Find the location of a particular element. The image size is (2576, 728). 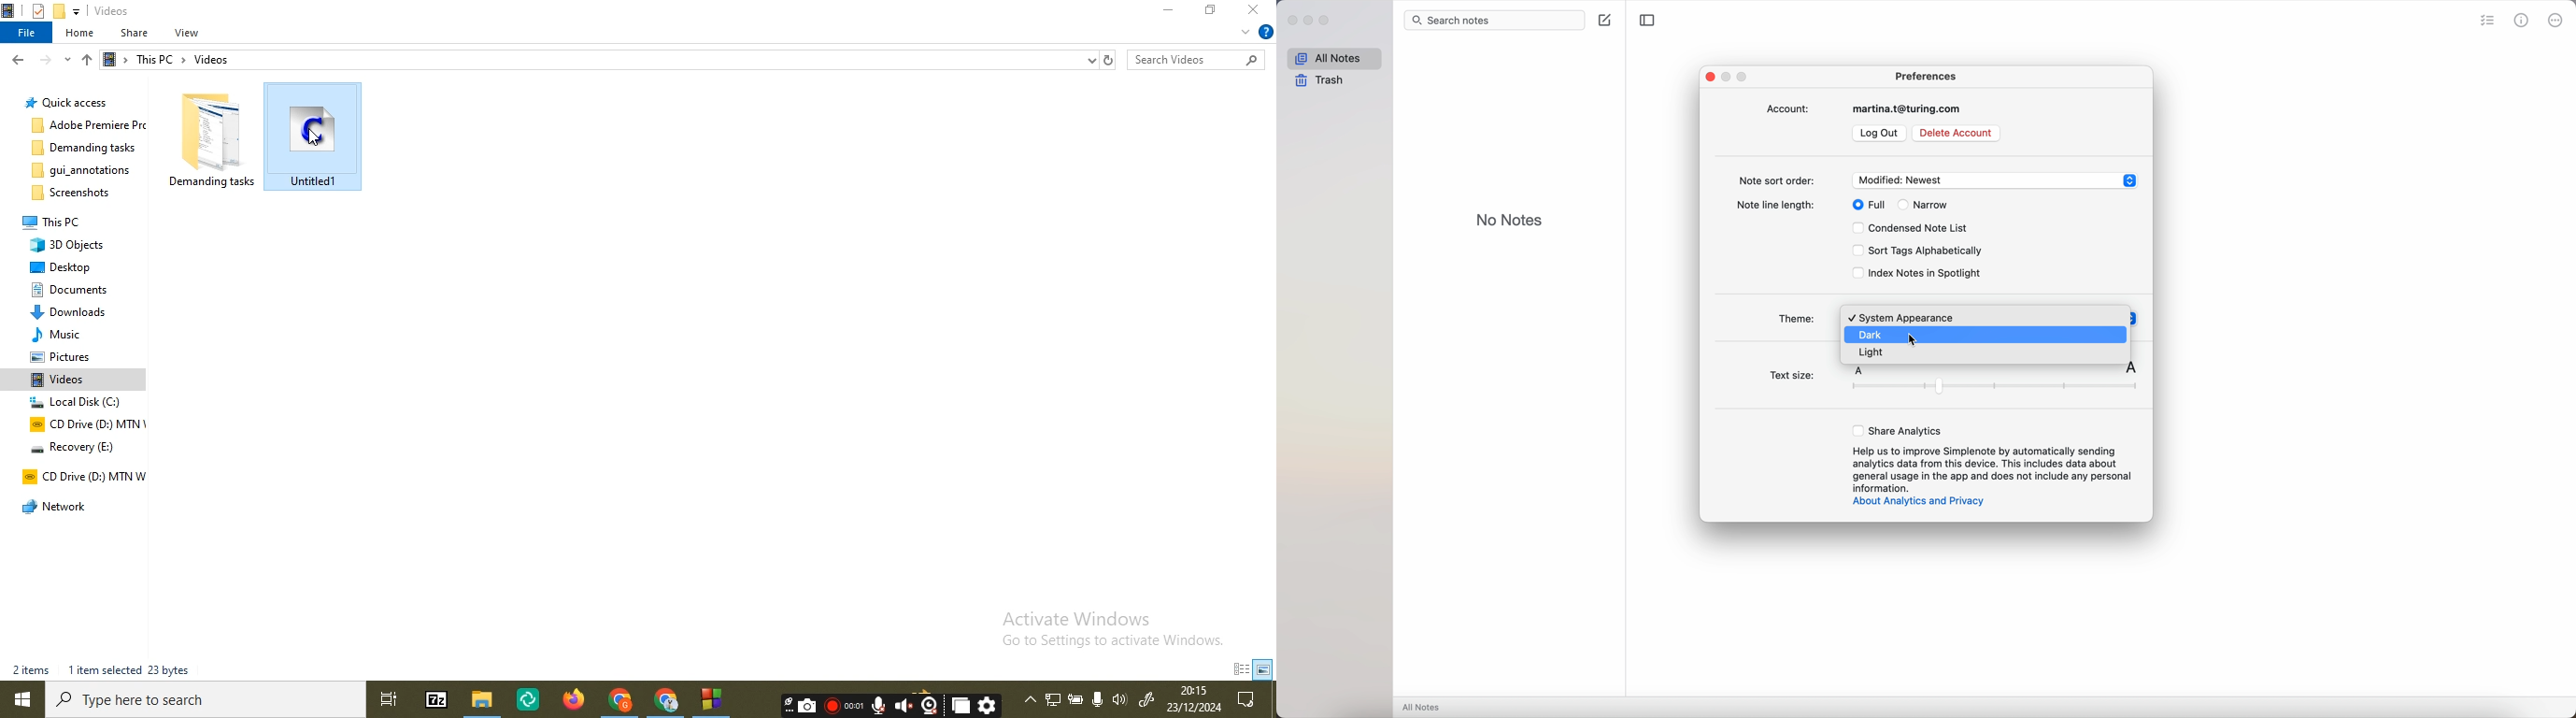

file path is located at coordinates (606, 58).